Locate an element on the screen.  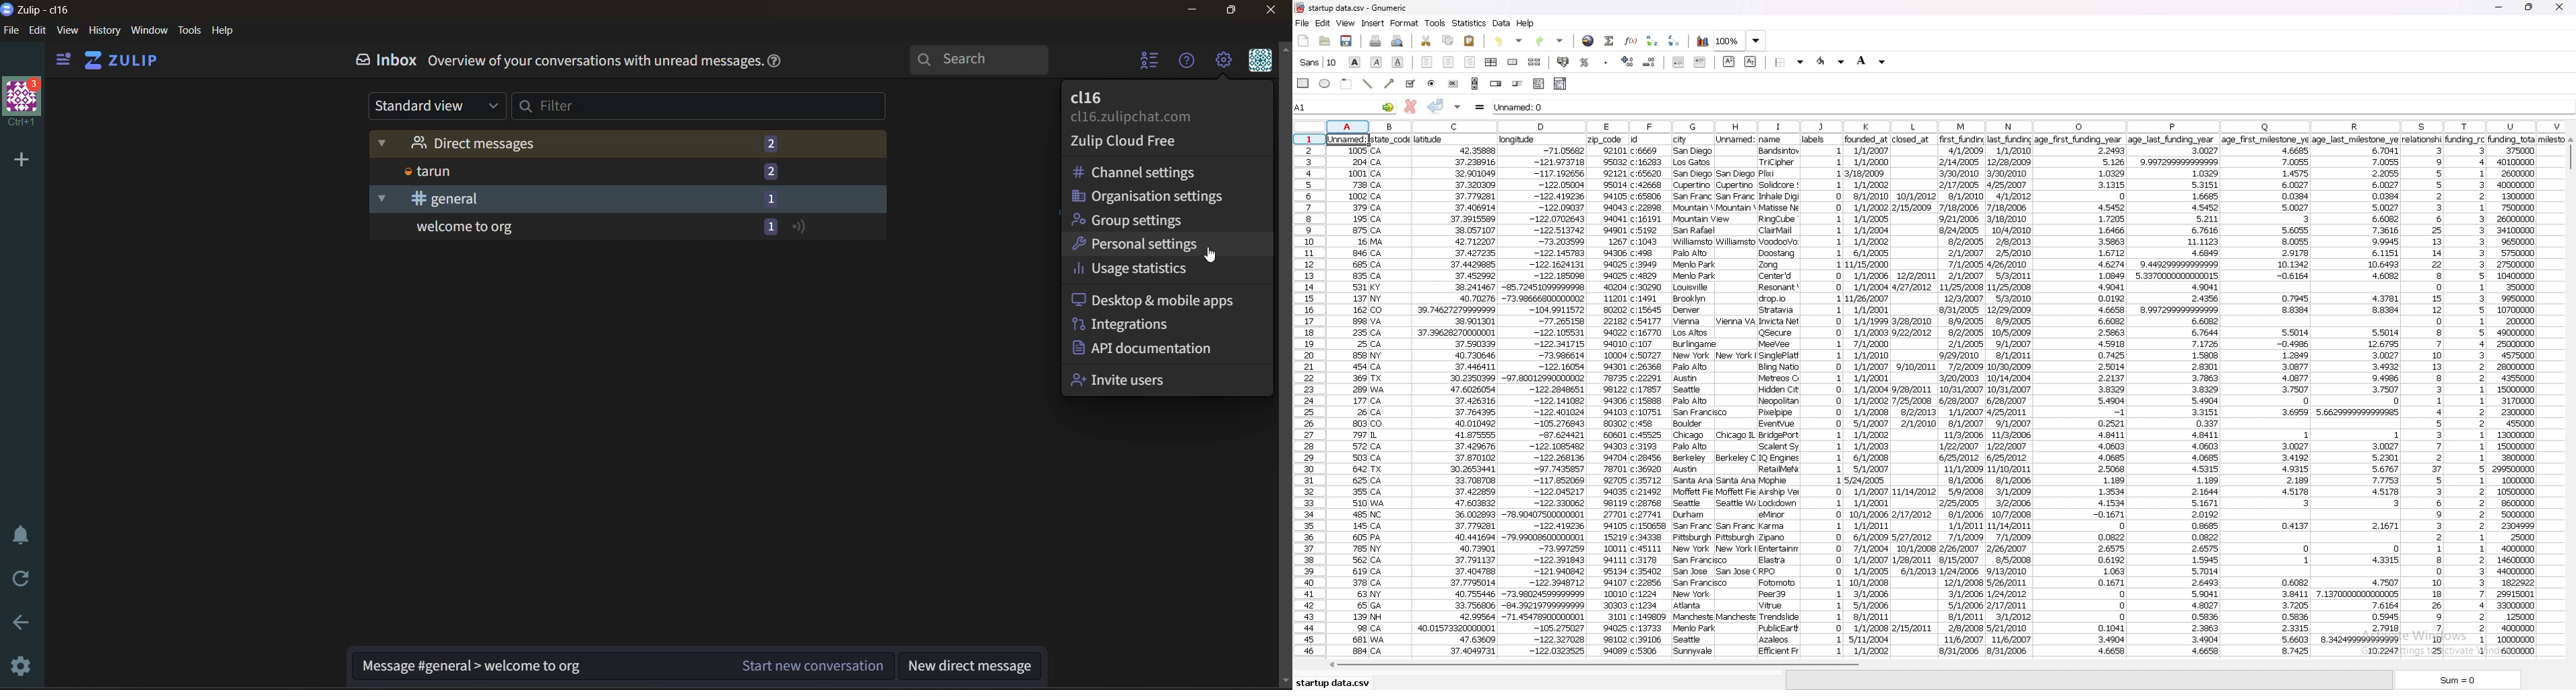
scroll bar is located at coordinates (1595, 667).